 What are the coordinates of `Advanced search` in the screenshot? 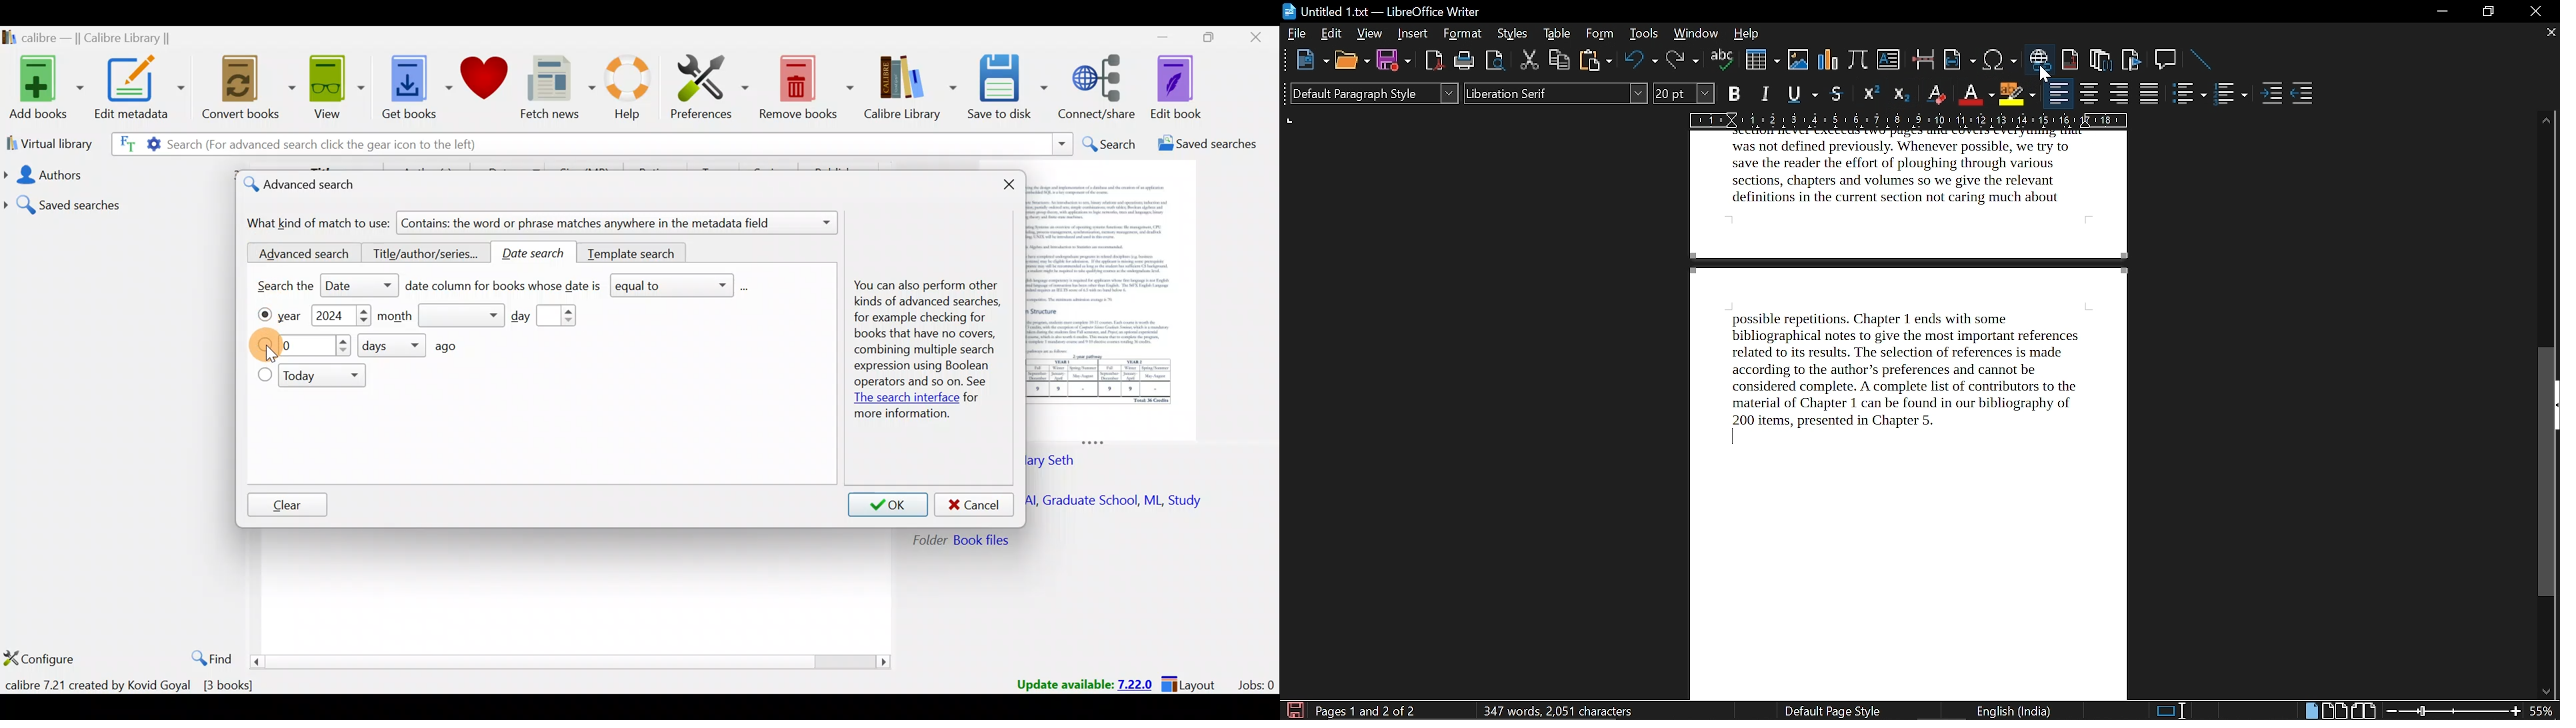 It's located at (299, 254).